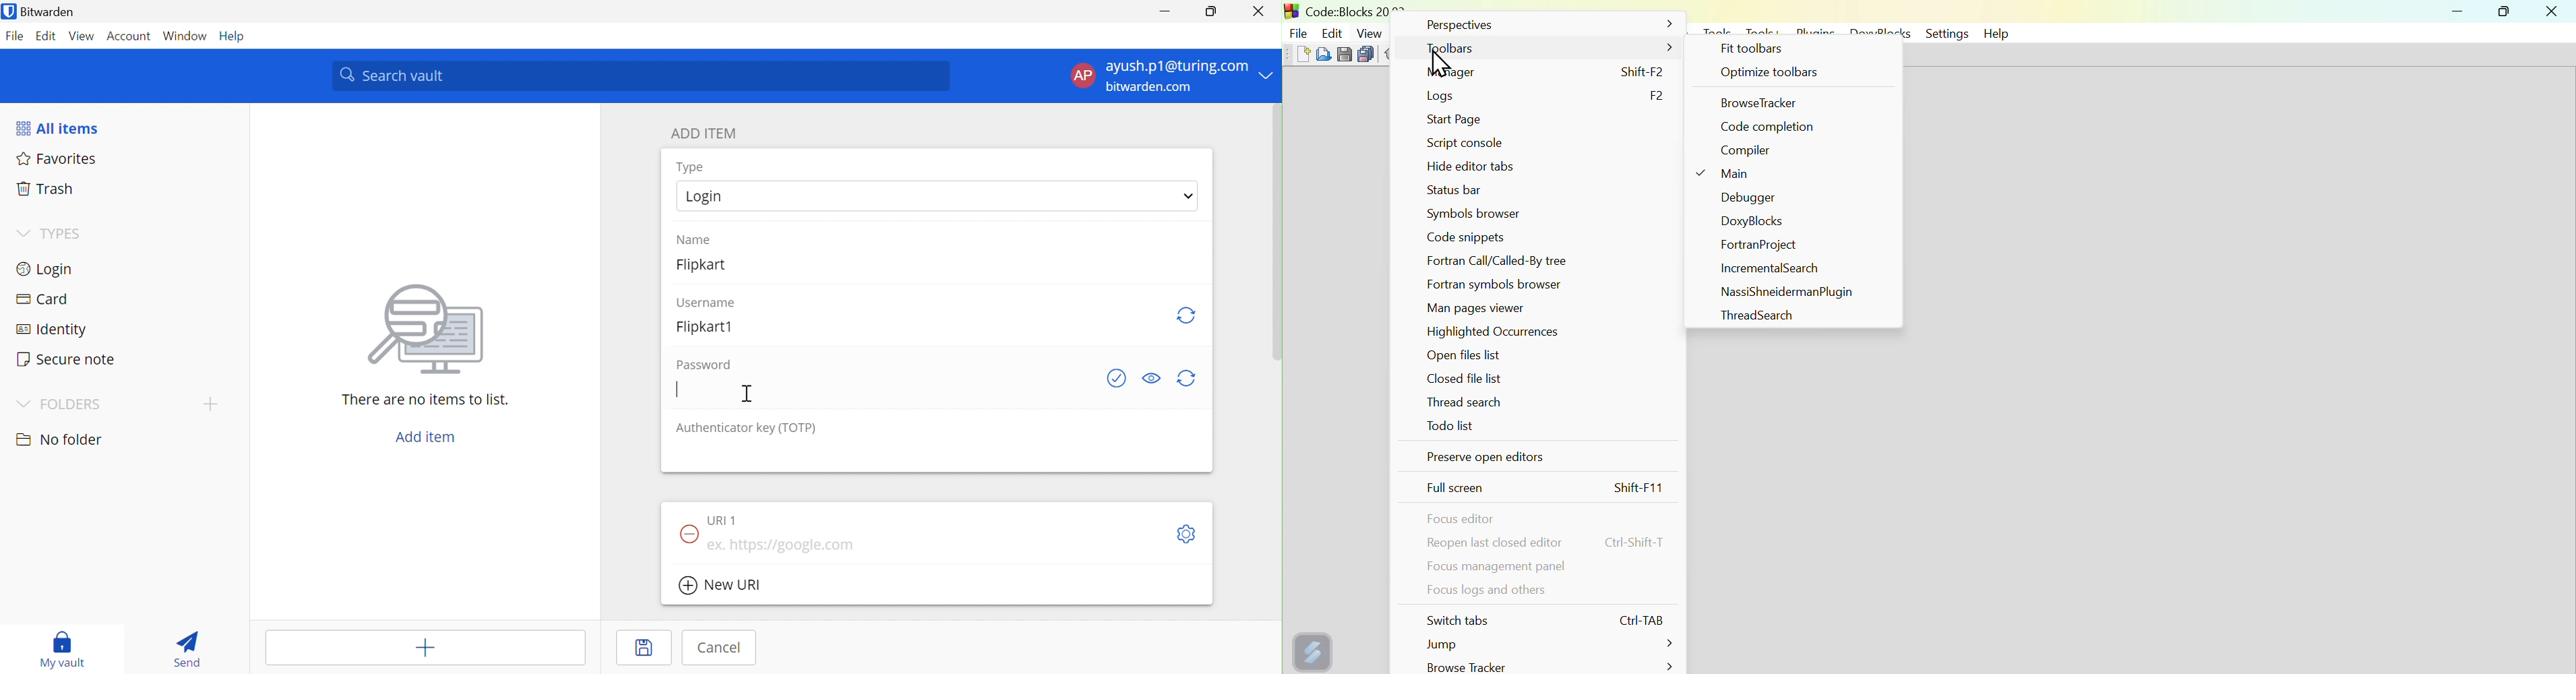  Describe the element at coordinates (1155, 376) in the screenshot. I see `Toggle Visibility` at that location.